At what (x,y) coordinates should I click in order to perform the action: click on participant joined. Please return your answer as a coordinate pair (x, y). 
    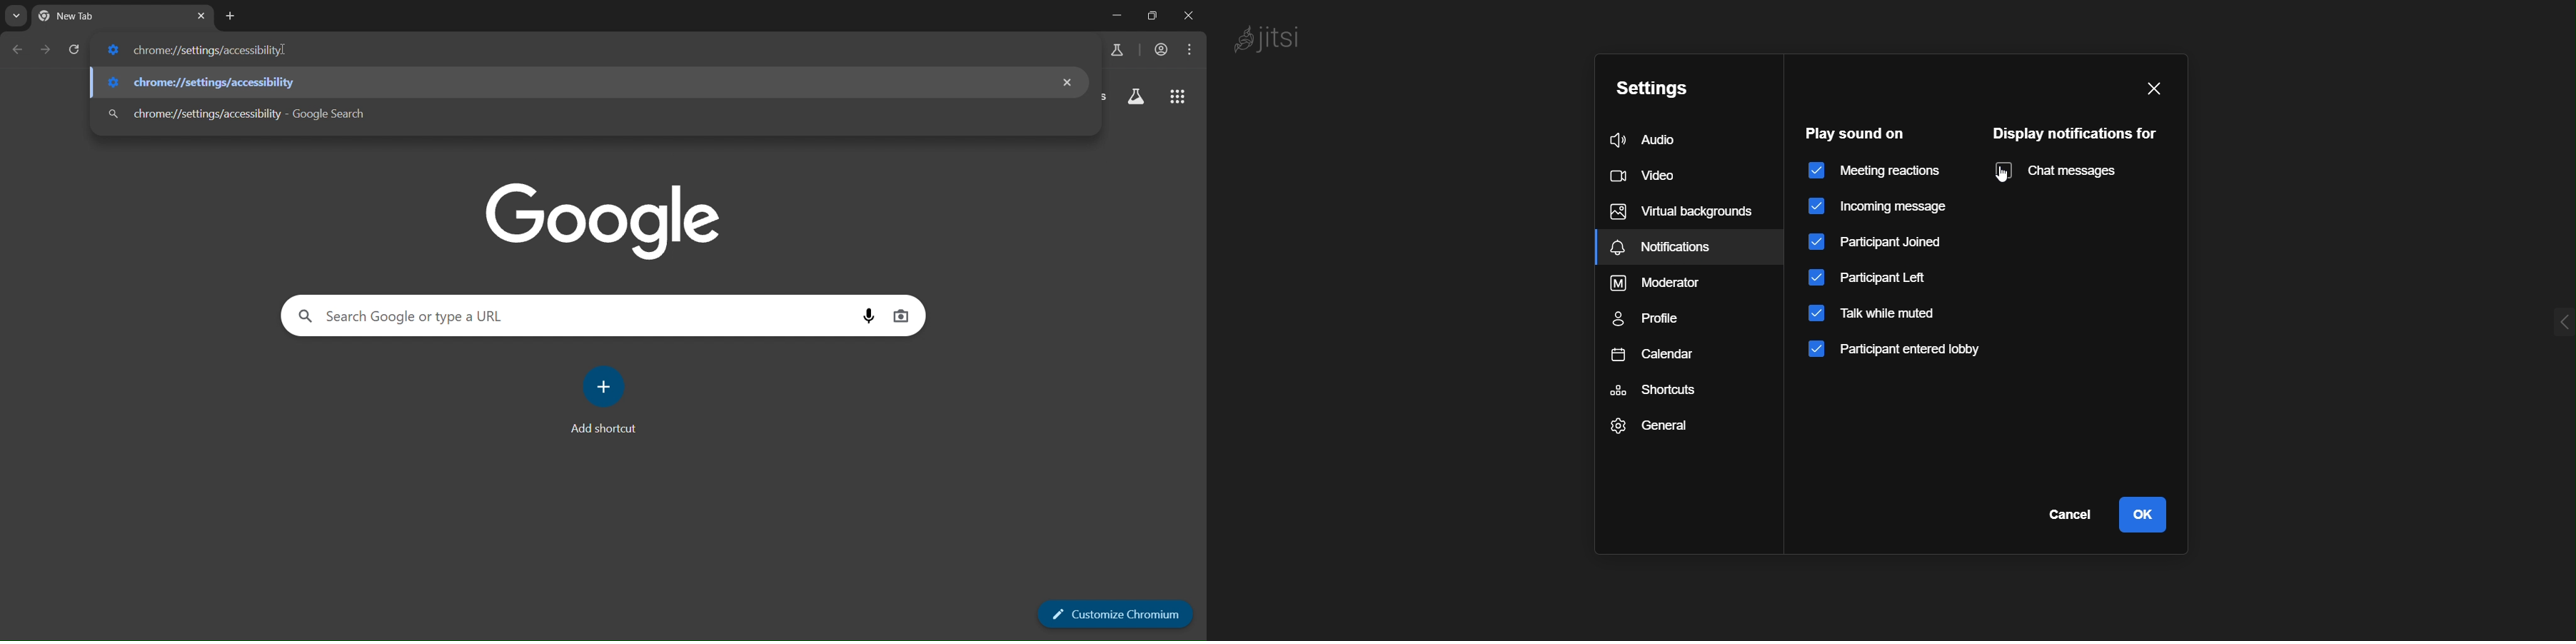
    Looking at the image, I should click on (1886, 242).